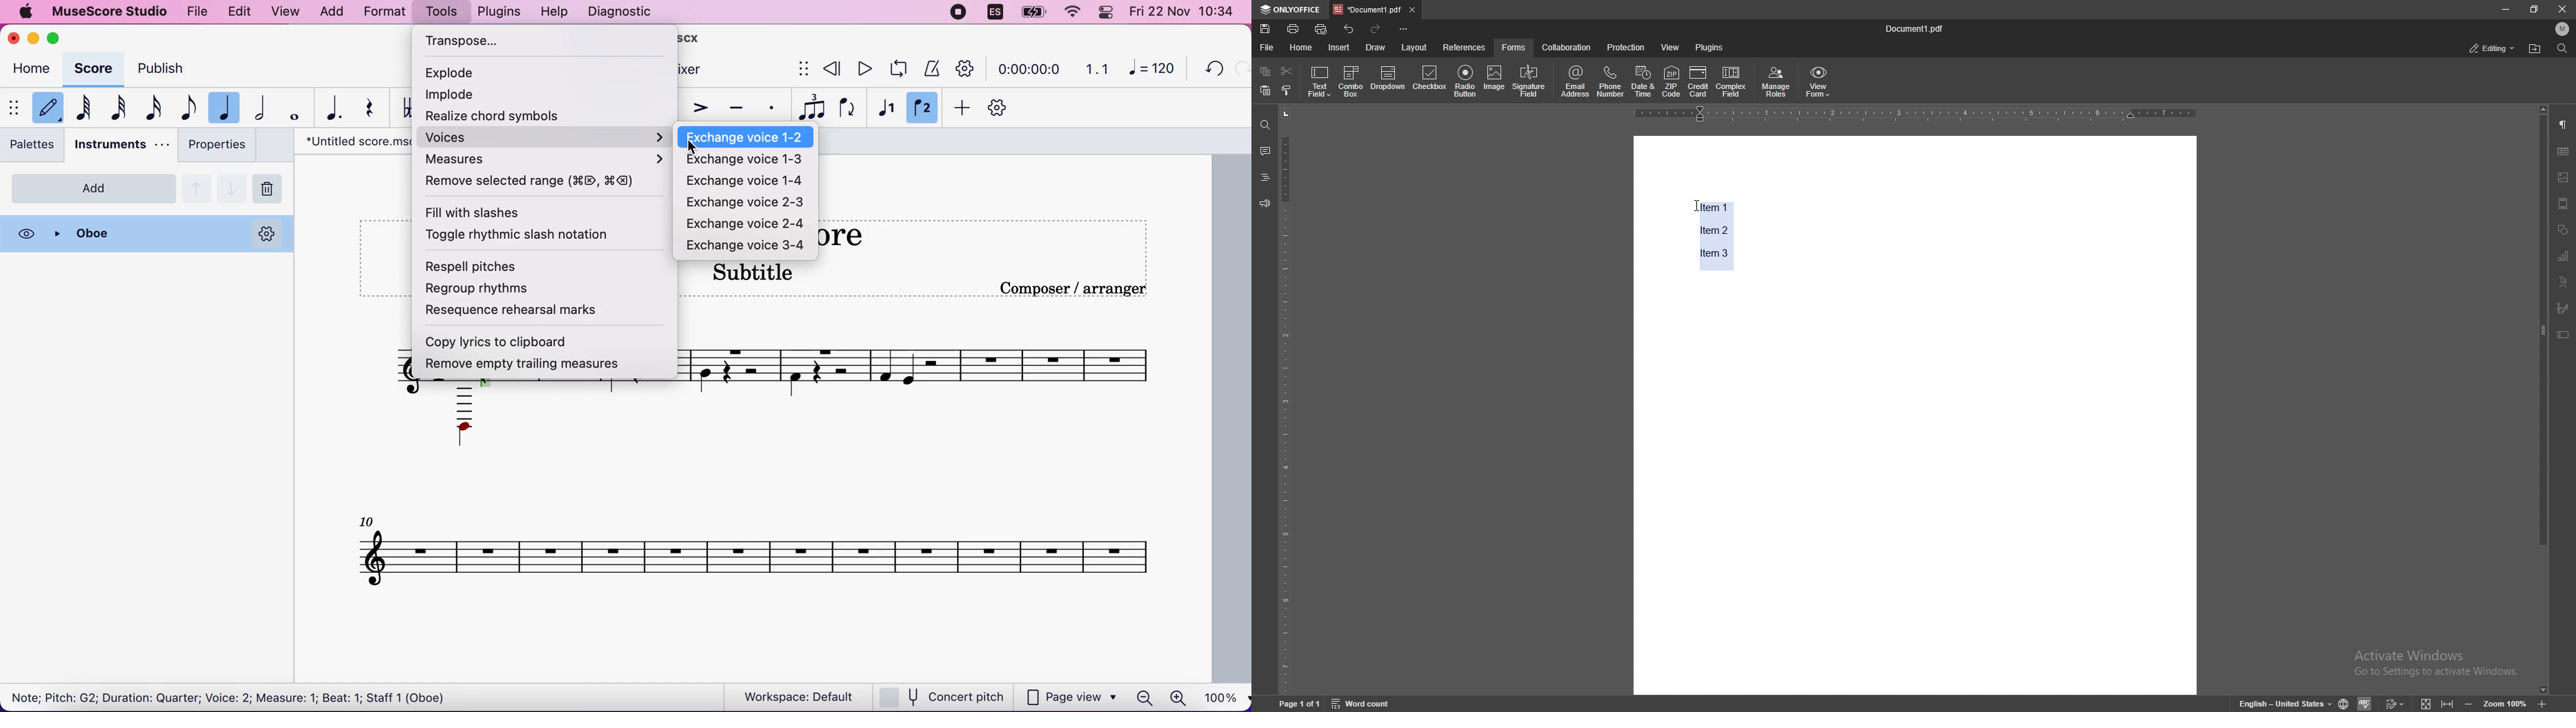 This screenshot has height=728, width=2576. I want to click on home, so click(1304, 47).